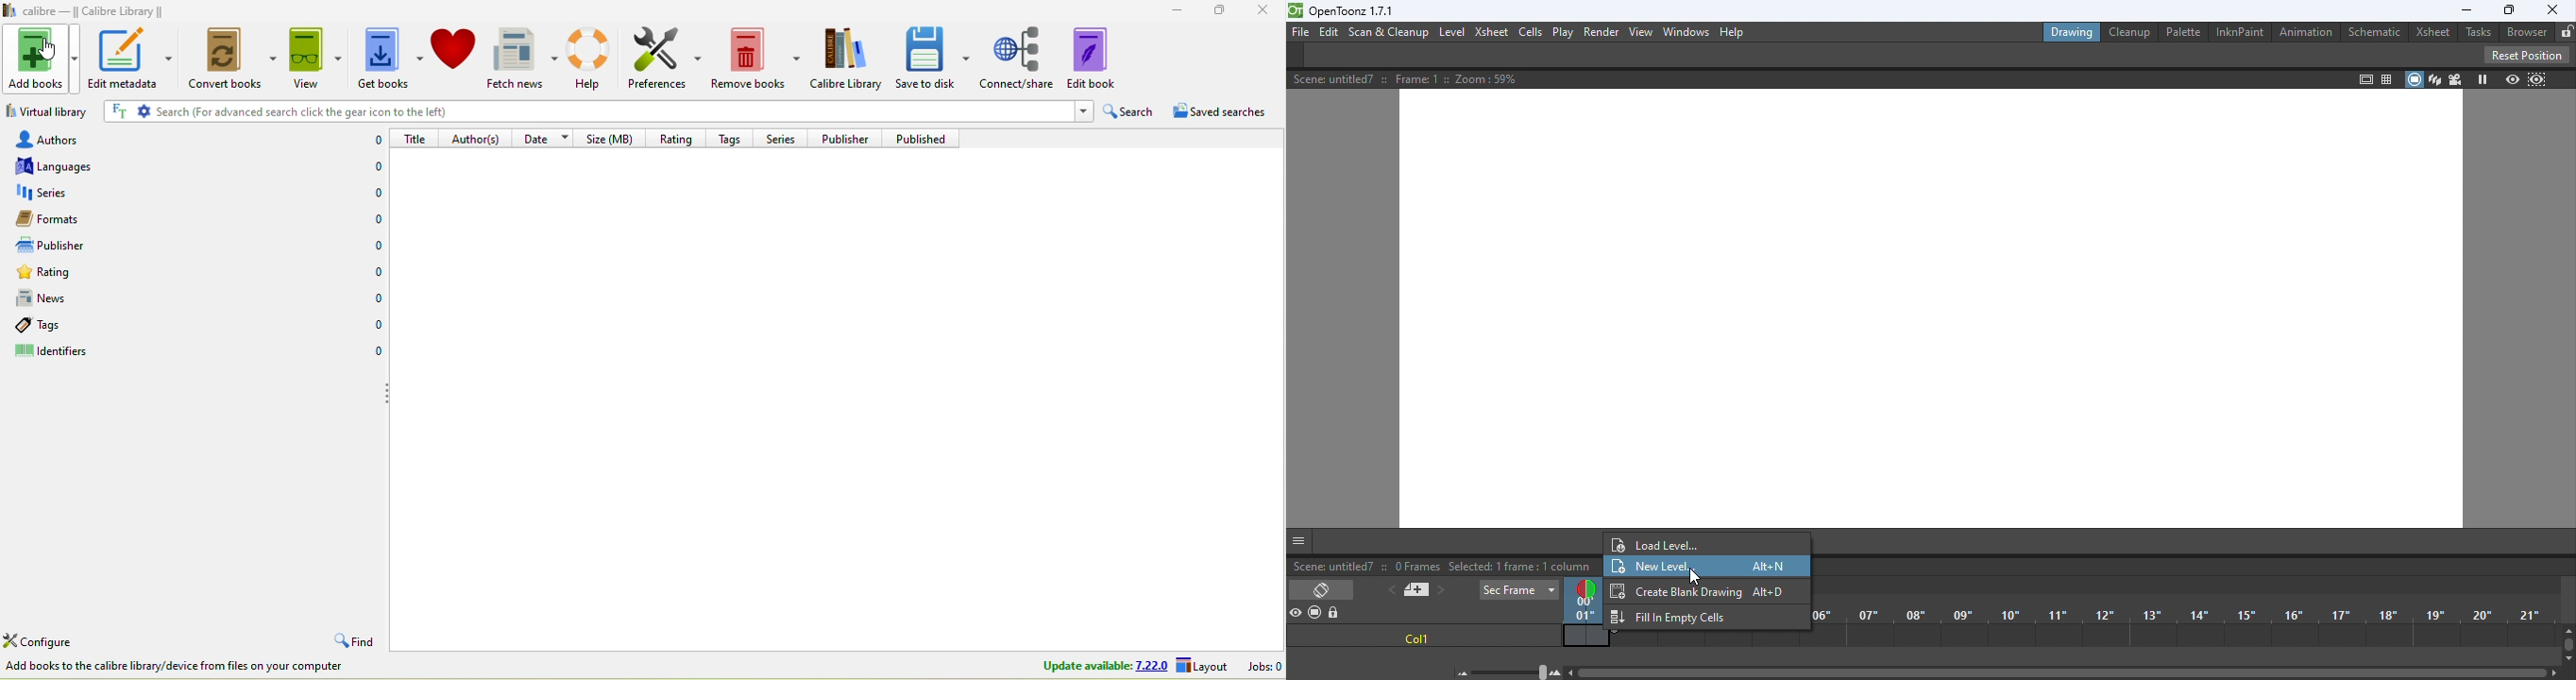 The height and width of the screenshot is (700, 2576). What do you see at coordinates (2067, 672) in the screenshot?
I see `Horizontal scroll bar` at bounding box center [2067, 672].